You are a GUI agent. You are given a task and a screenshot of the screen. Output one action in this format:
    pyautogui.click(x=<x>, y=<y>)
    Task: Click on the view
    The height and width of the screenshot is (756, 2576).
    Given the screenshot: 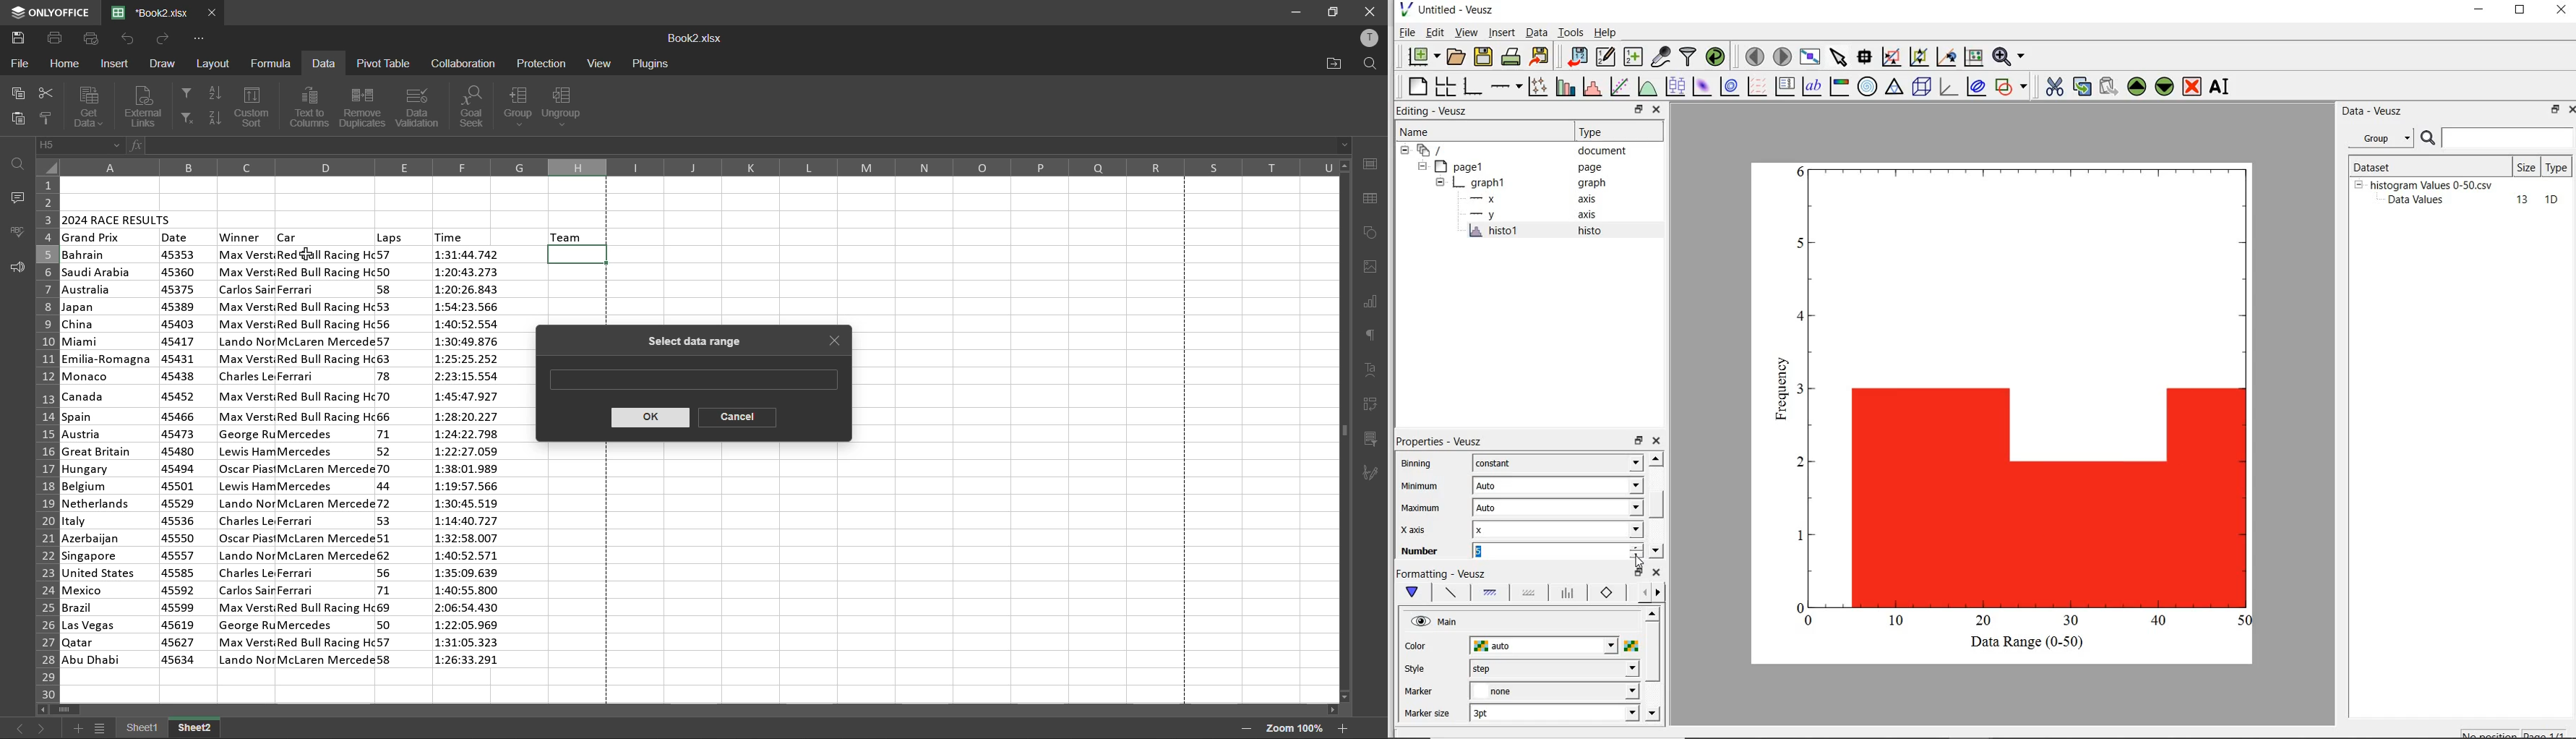 What is the action you would take?
    pyautogui.click(x=598, y=63)
    